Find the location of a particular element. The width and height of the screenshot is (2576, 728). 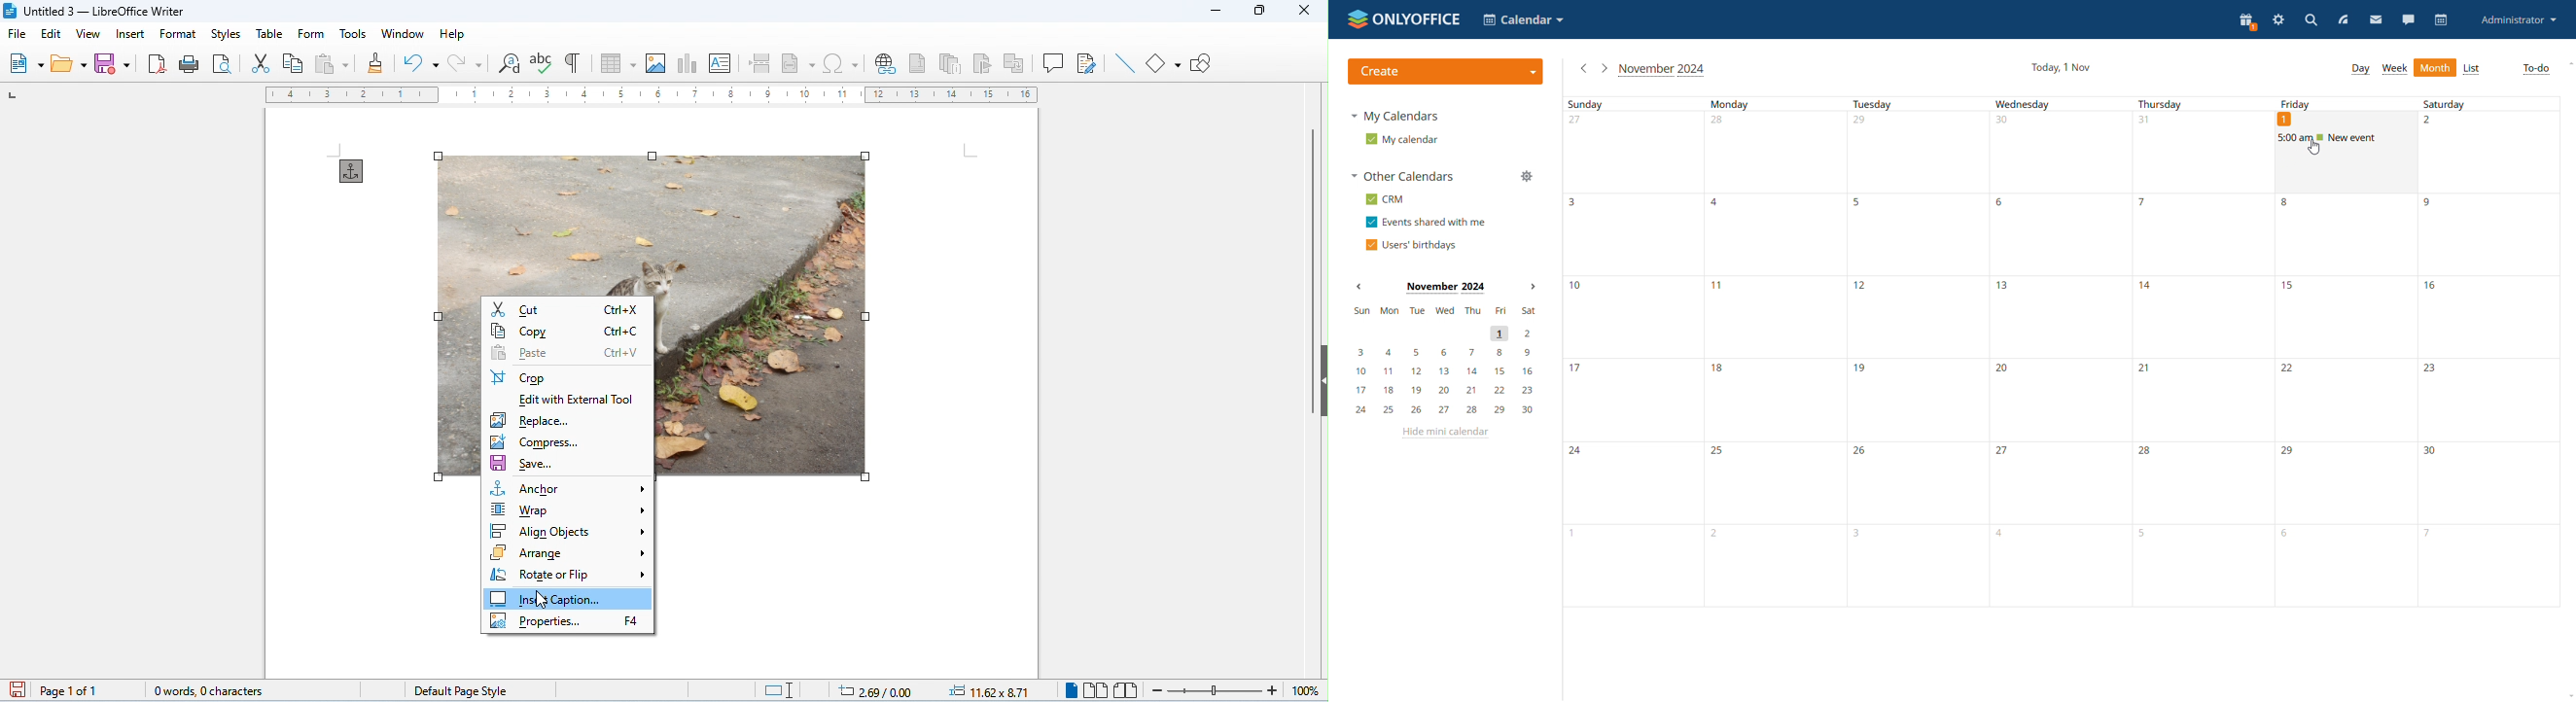

cursor movement is located at coordinates (542, 598).